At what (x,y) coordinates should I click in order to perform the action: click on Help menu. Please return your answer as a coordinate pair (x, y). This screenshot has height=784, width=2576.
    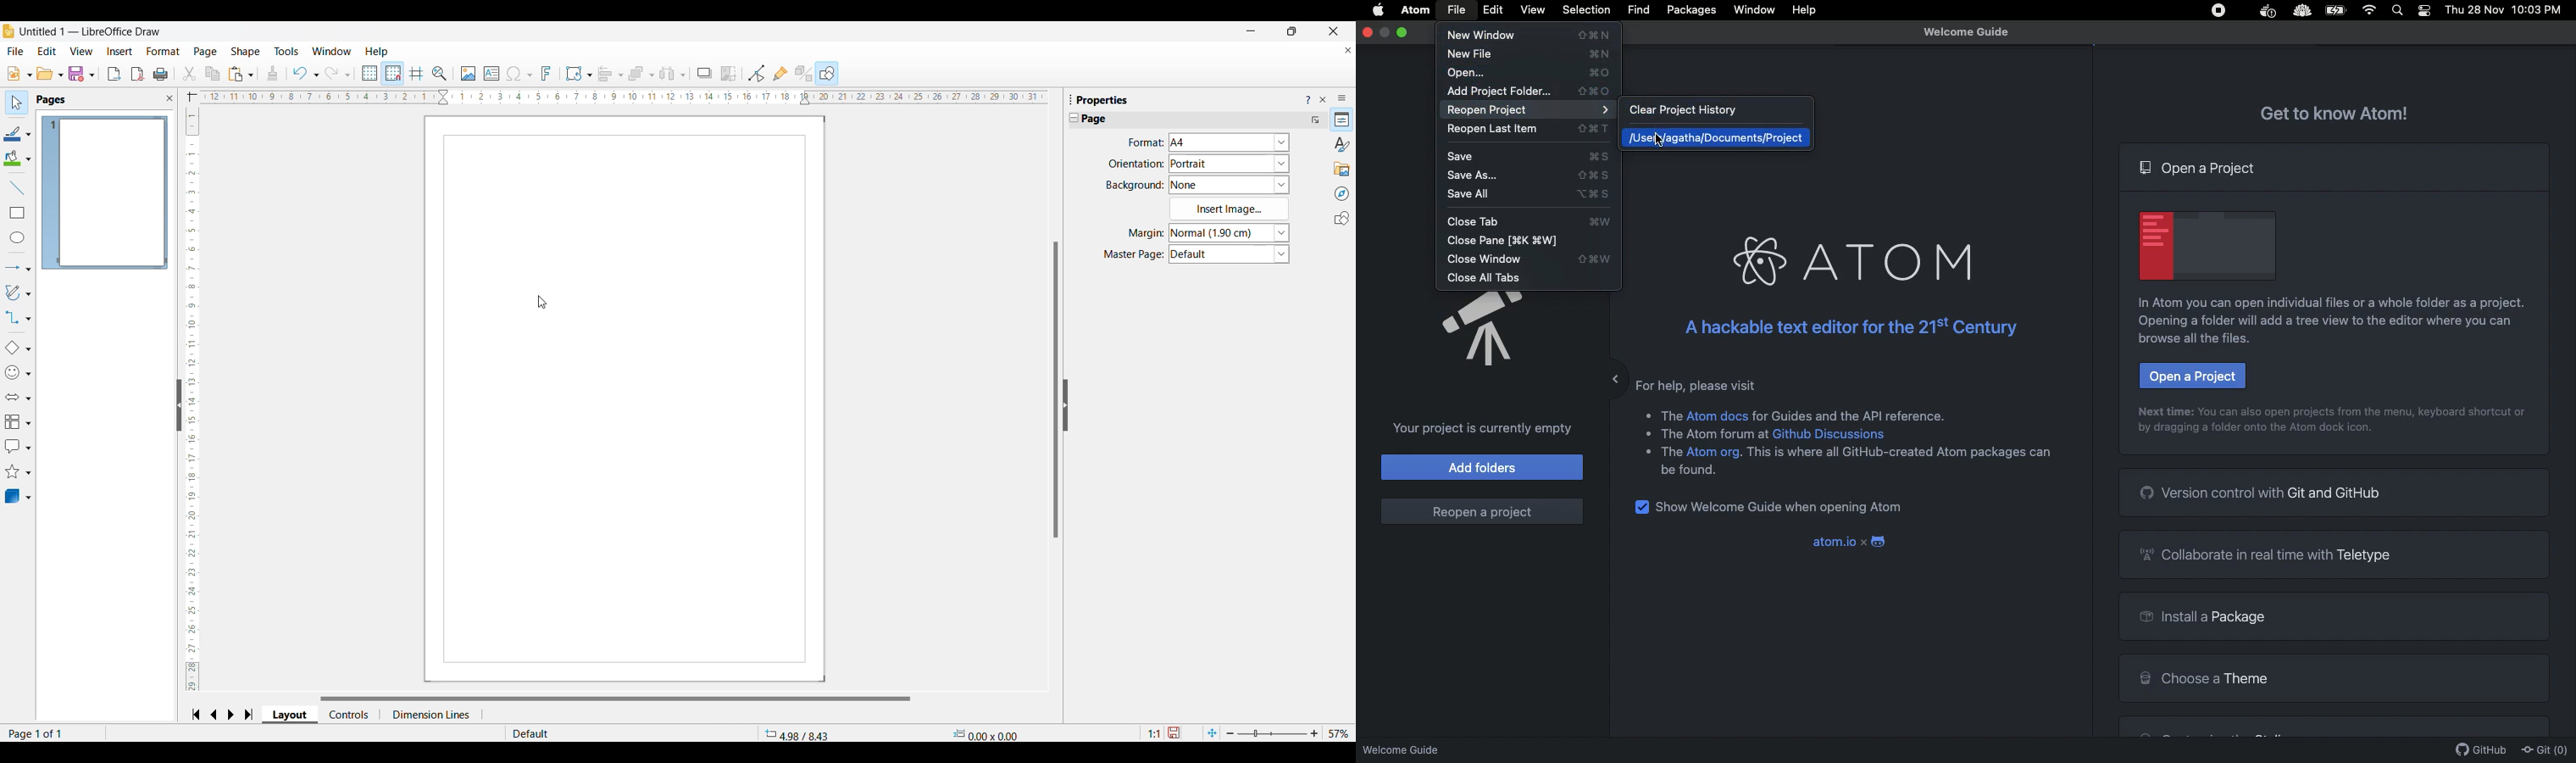
    Looking at the image, I should click on (377, 52).